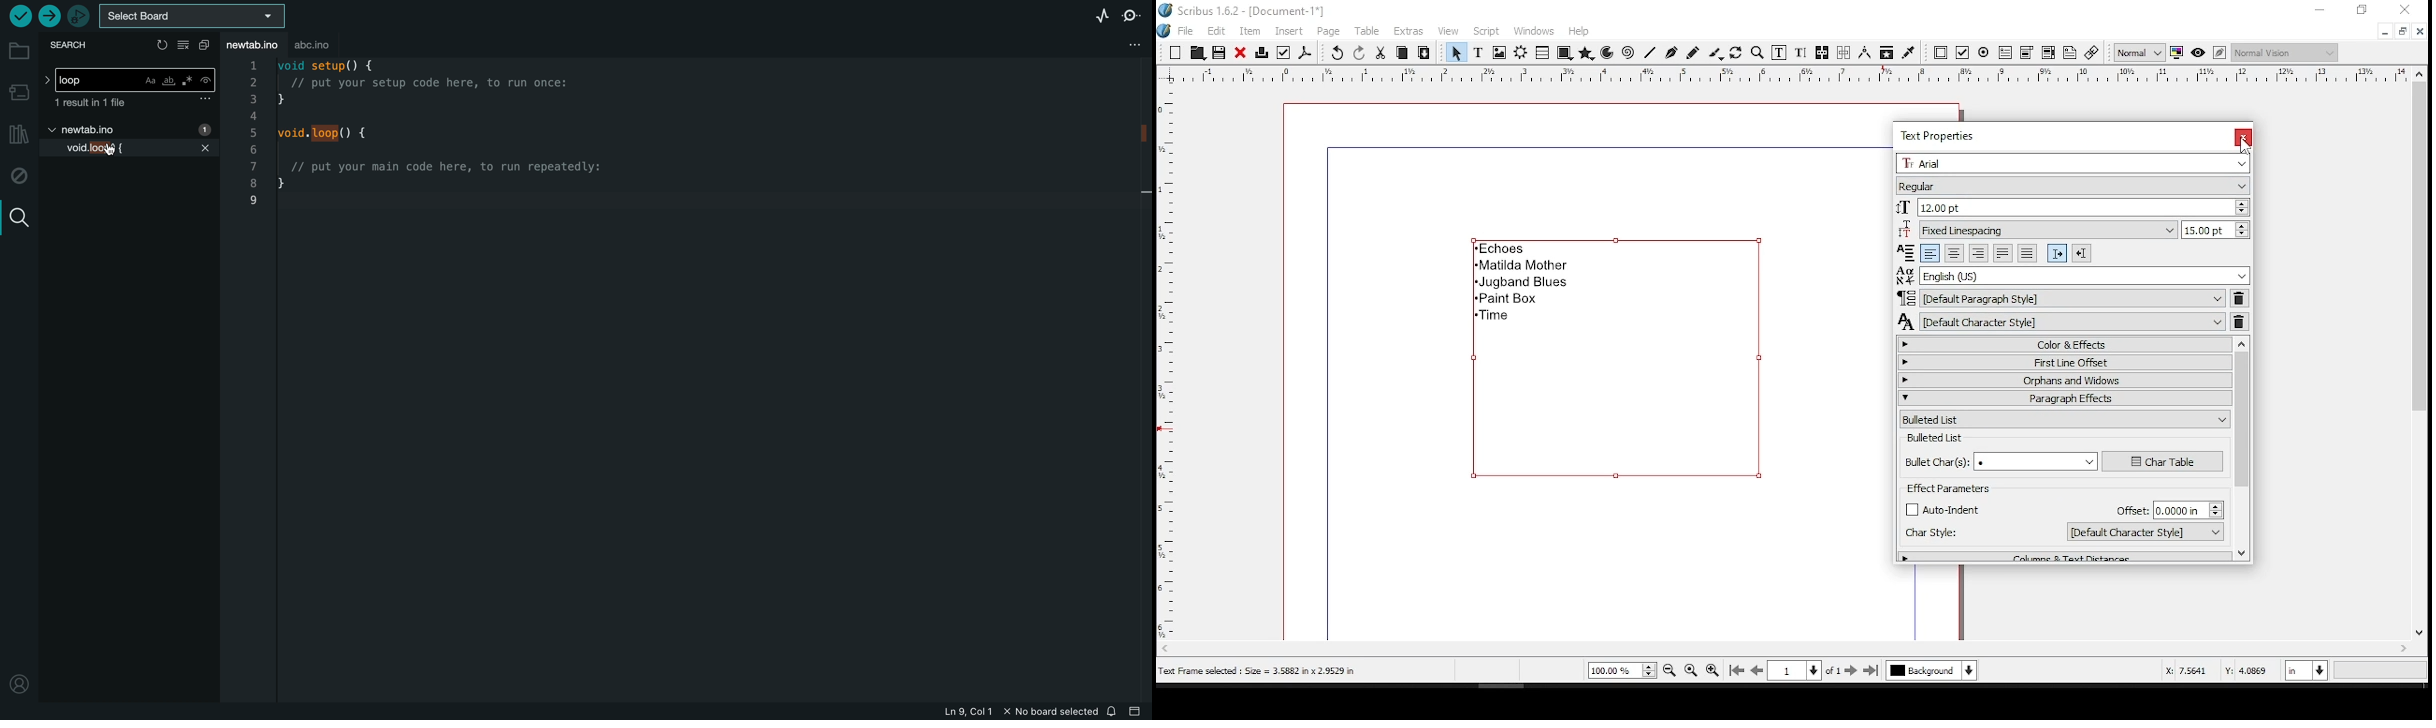 The image size is (2436, 728). Describe the element at coordinates (1290, 30) in the screenshot. I see `insert` at that location.